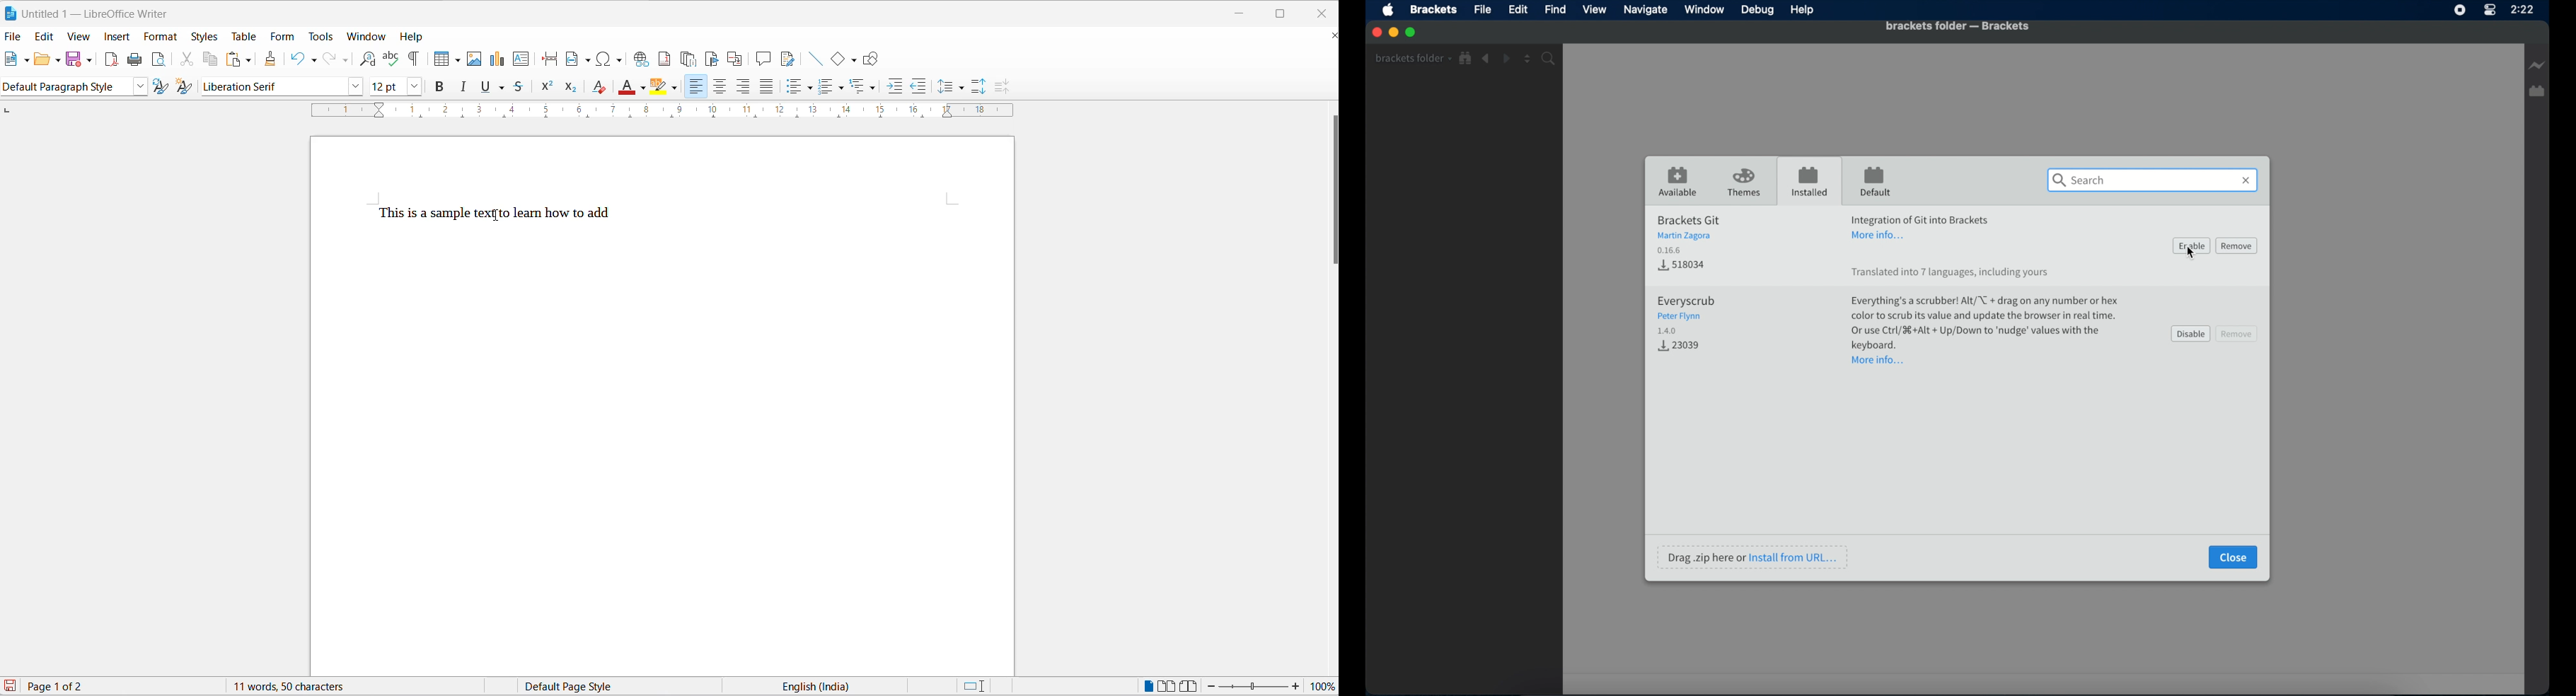  I want to click on underline, so click(487, 88).